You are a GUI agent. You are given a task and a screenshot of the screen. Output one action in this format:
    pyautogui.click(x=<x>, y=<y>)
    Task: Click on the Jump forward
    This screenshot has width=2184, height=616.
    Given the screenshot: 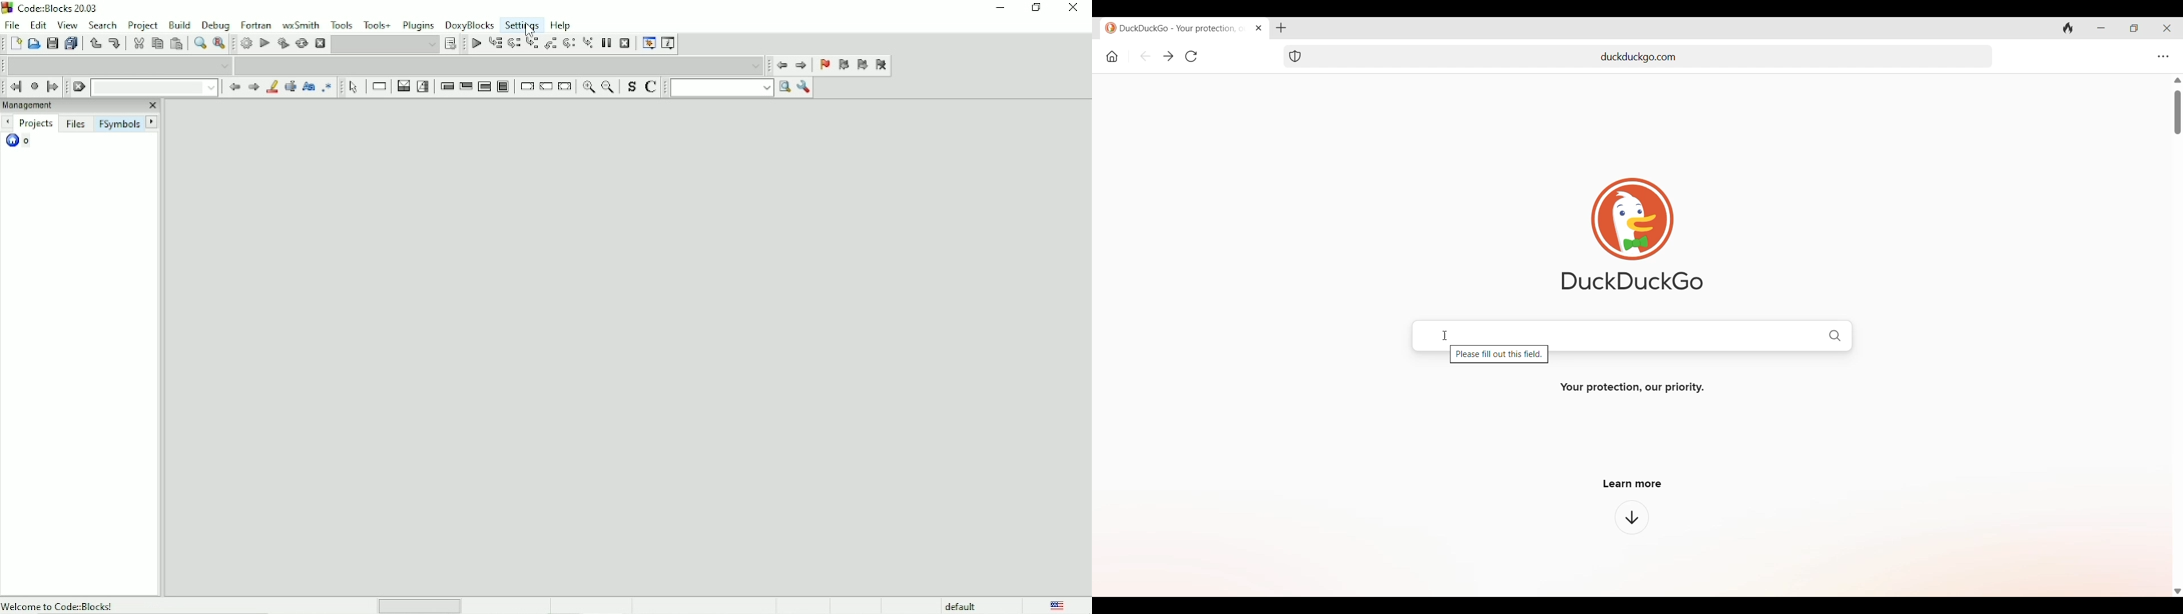 What is the action you would take?
    pyautogui.click(x=801, y=65)
    